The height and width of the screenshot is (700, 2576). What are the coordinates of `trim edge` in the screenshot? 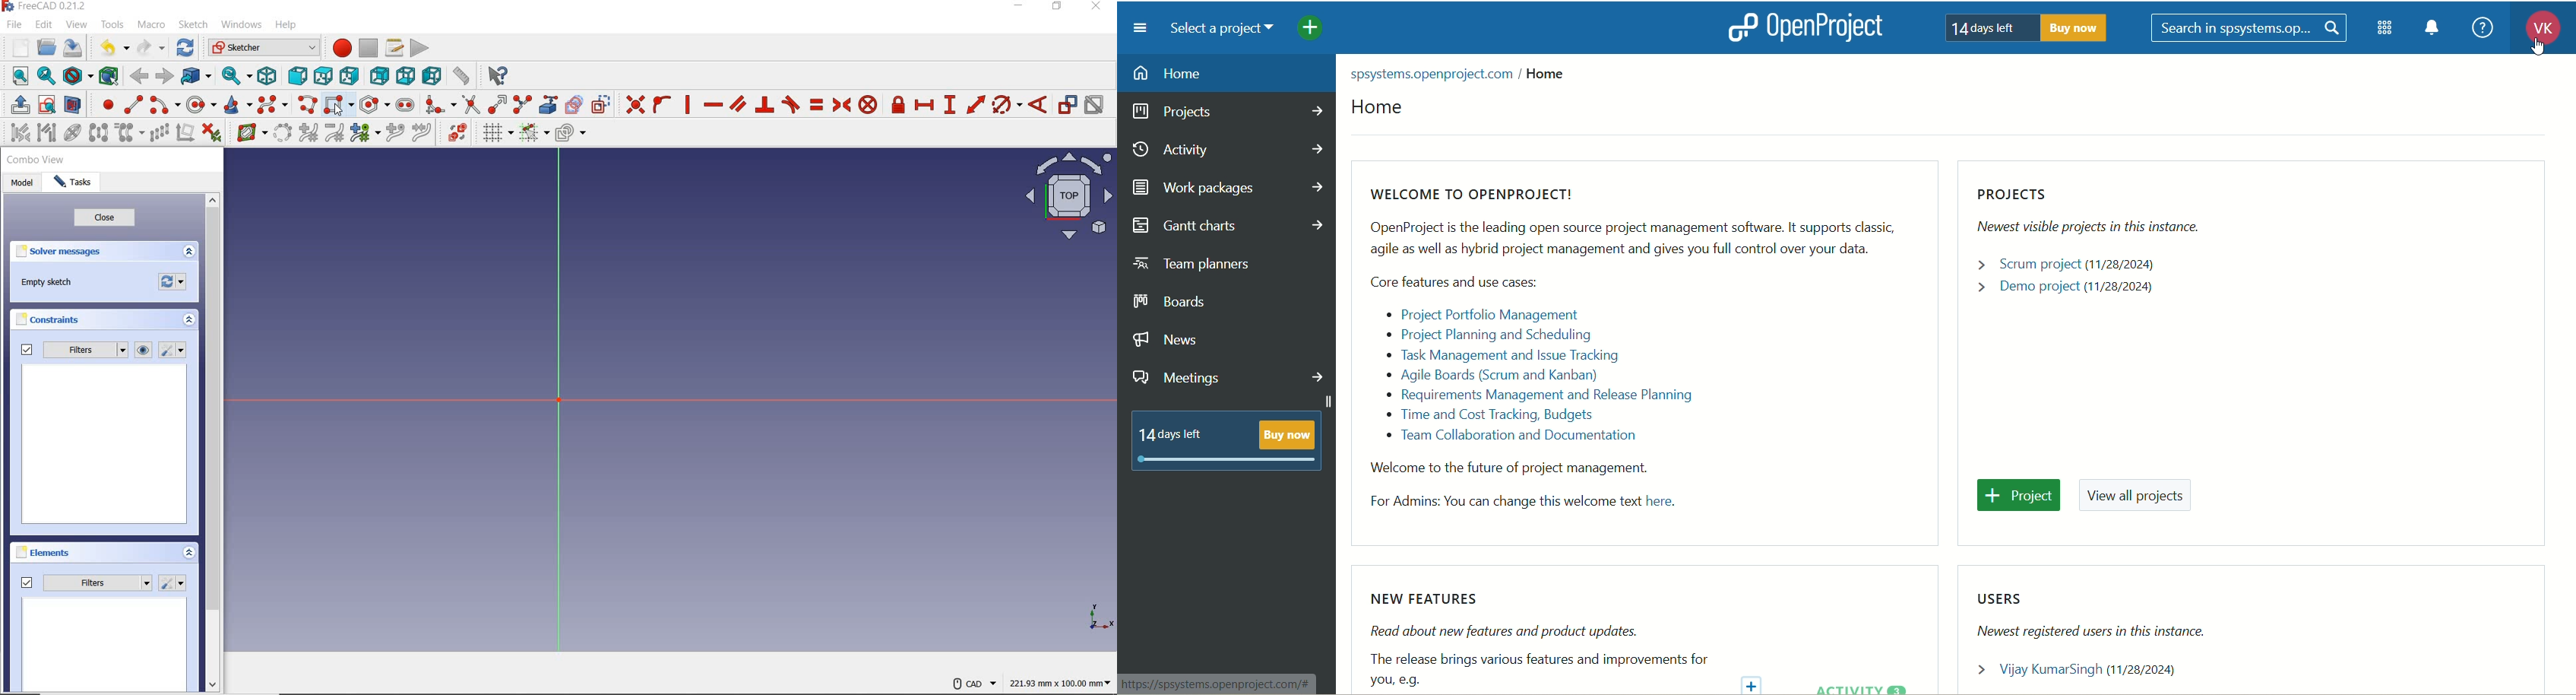 It's located at (470, 105).